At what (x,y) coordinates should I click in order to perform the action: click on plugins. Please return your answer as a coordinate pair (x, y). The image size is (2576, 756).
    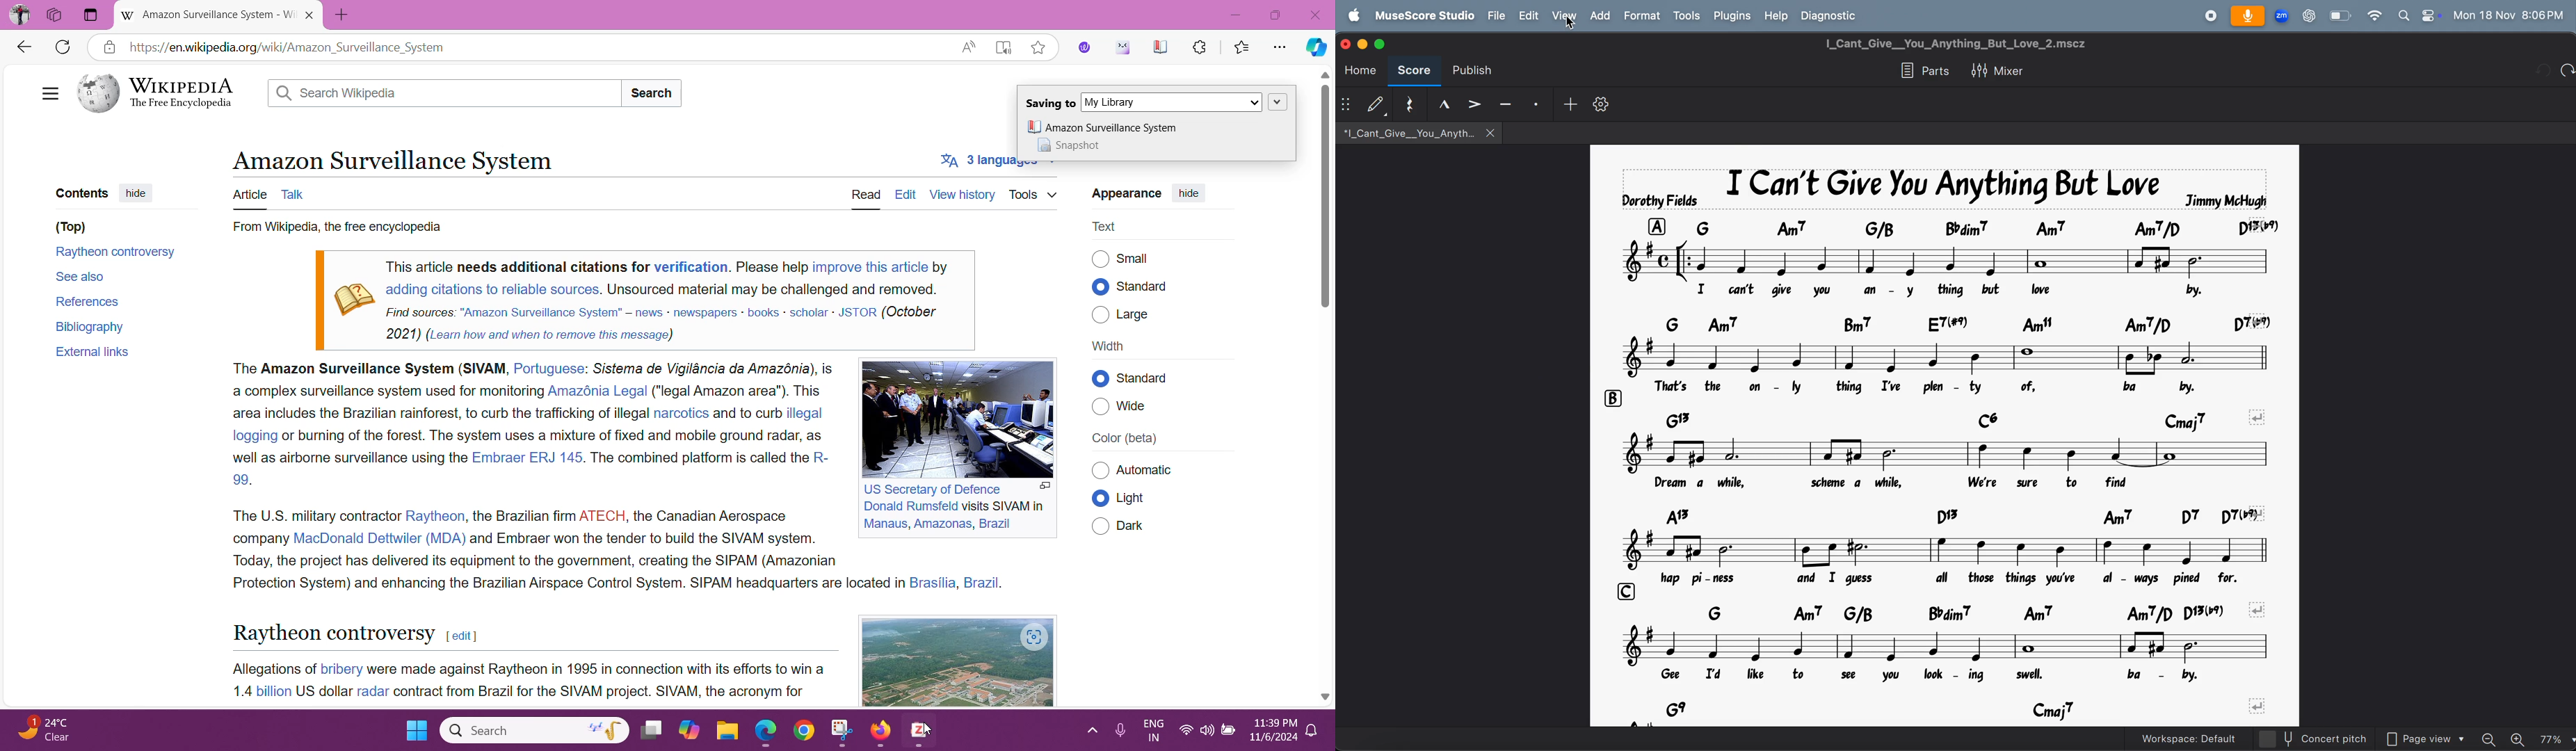
    Looking at the image, I should click on (1731, 17).